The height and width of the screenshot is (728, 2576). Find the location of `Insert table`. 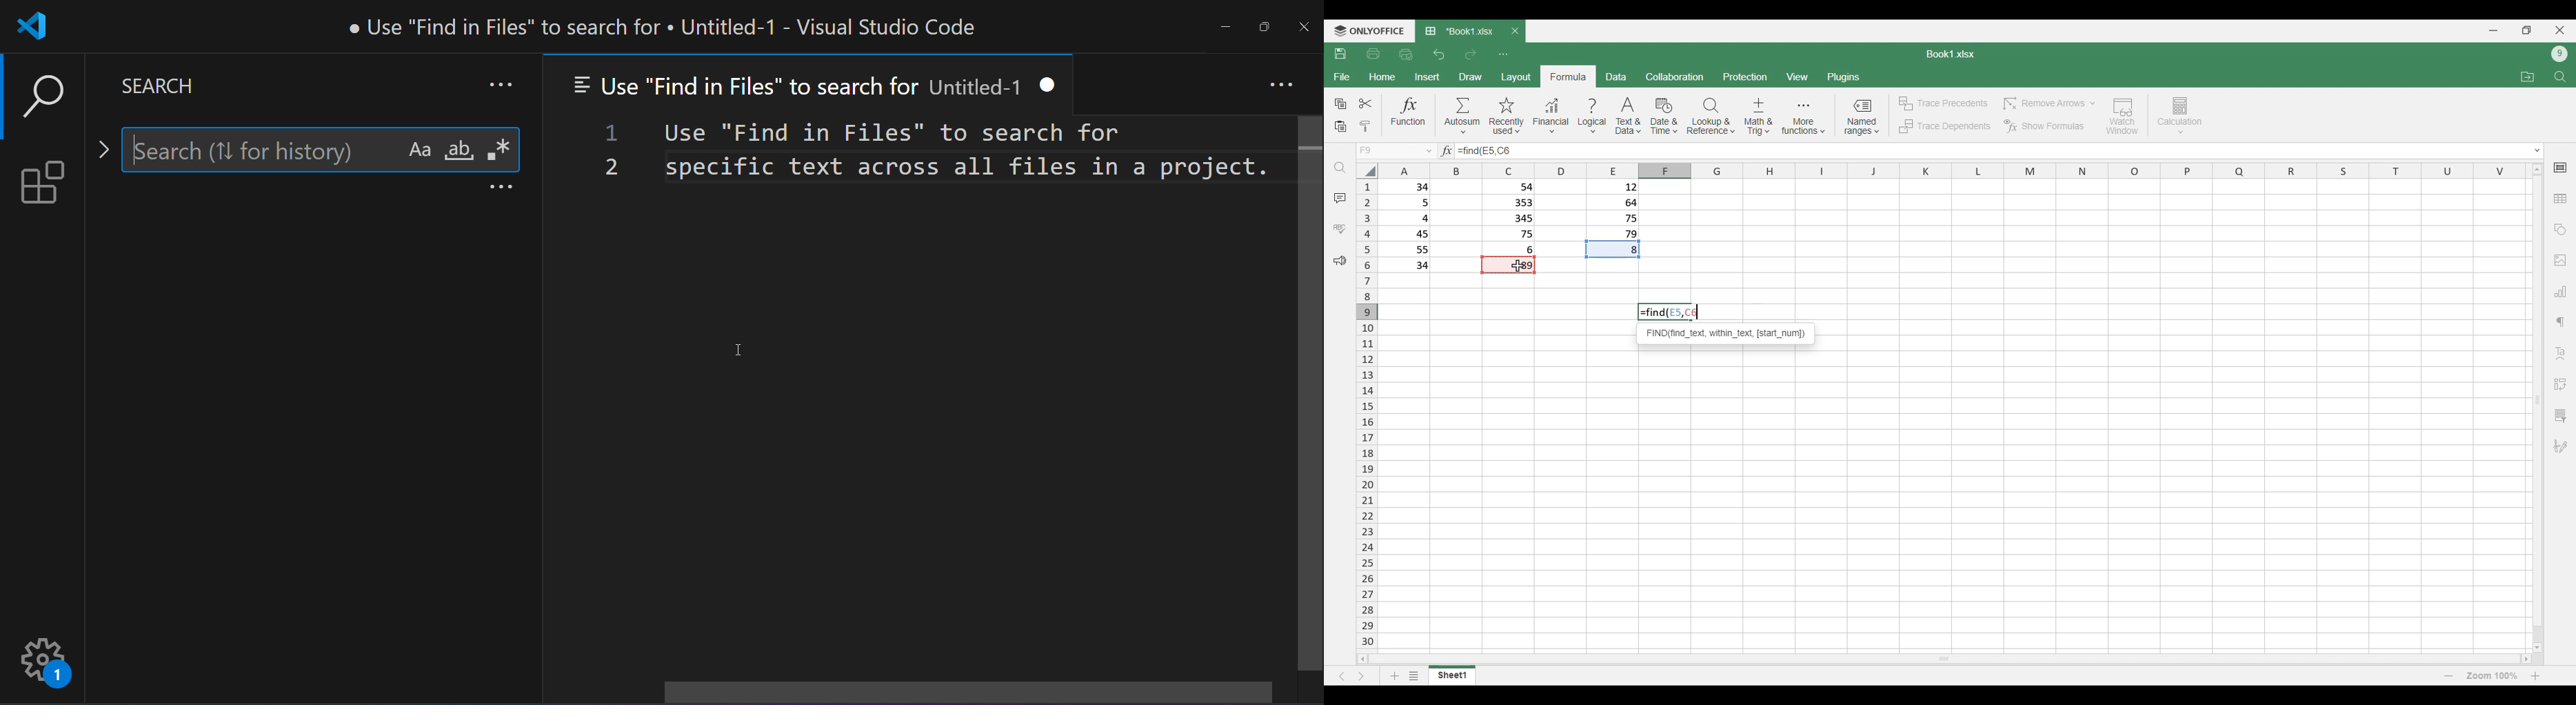

Insert table is located at coordinates (2561, 198).